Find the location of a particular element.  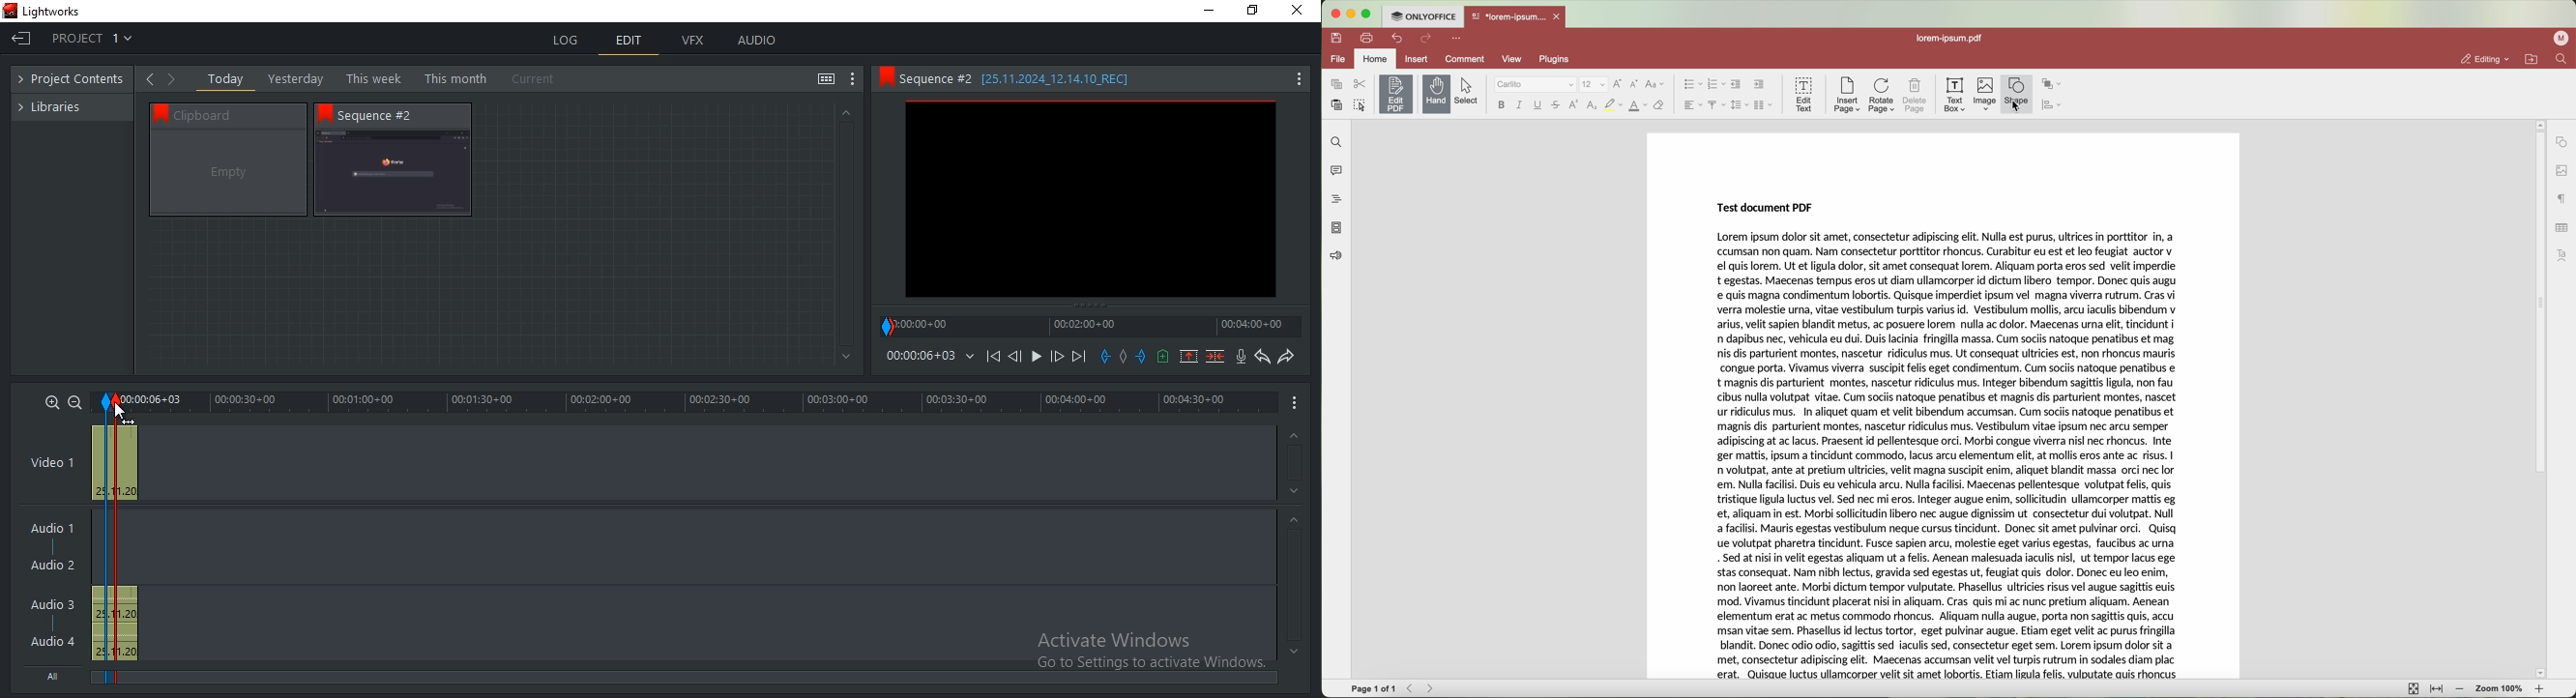

cursor is located at coordinates (2021, 107).